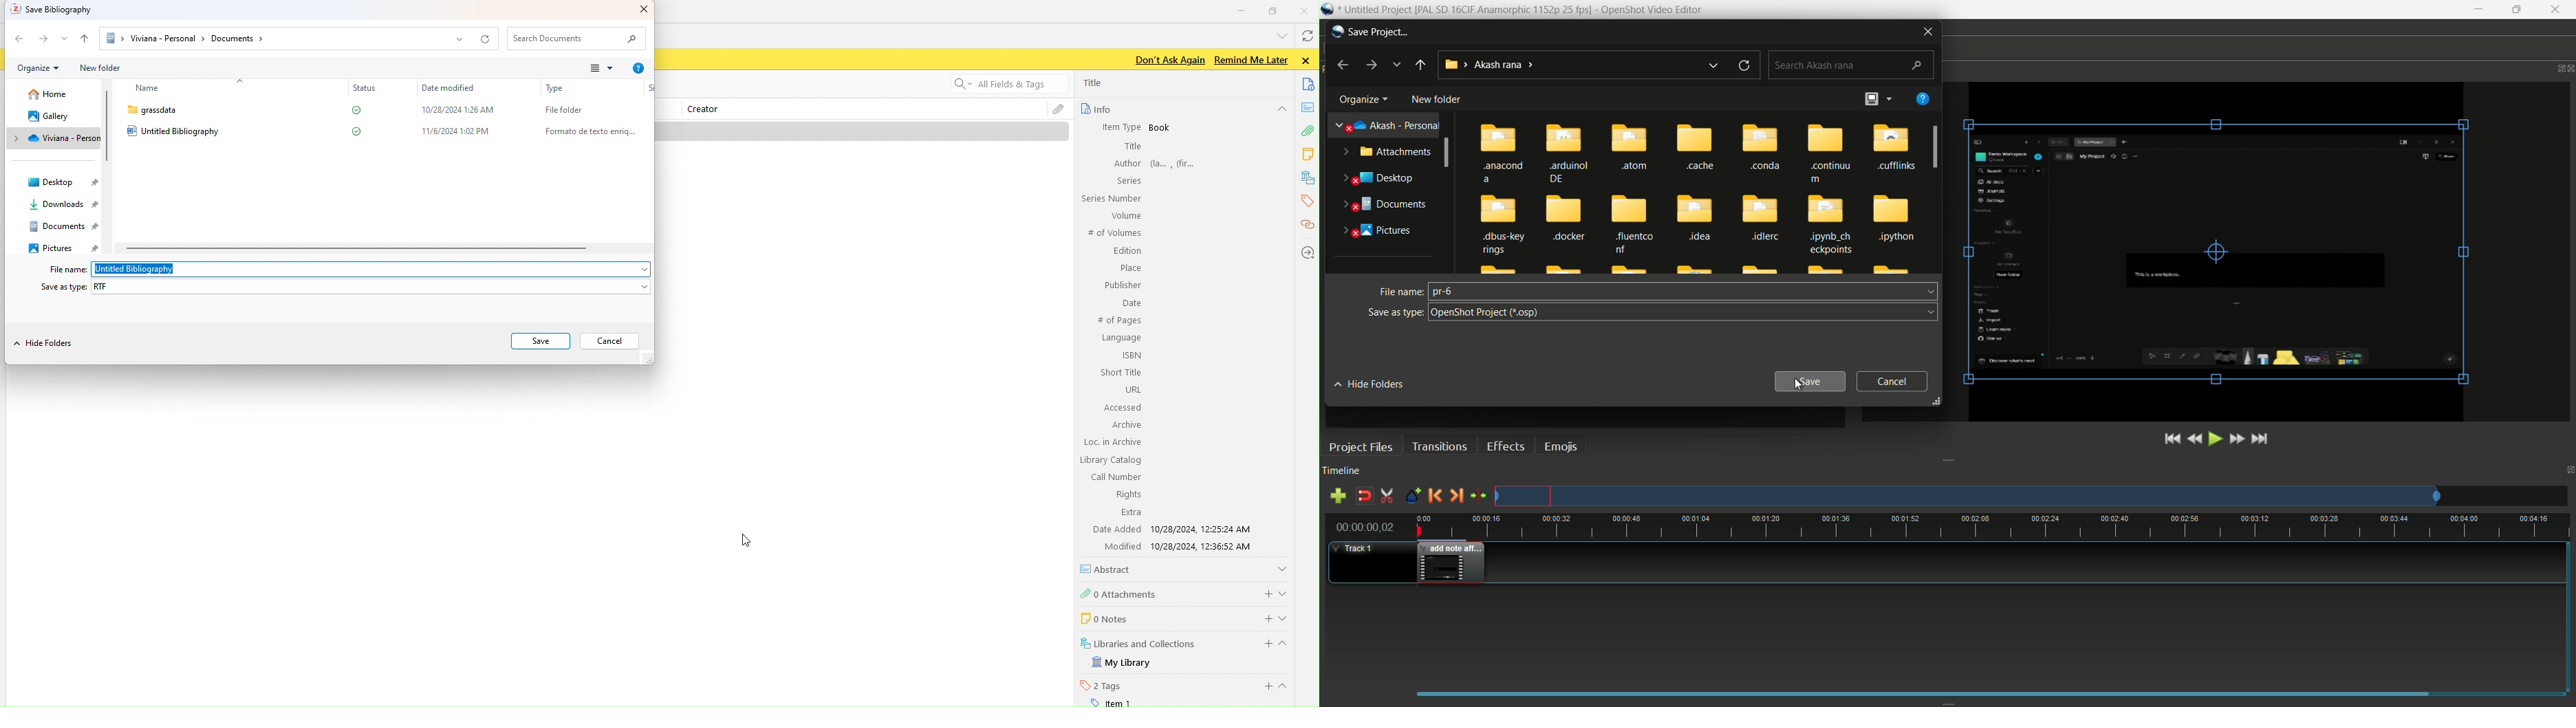 Image resolution: width=2576 pixels, height=728 pixels. What do you see at coordinates (641, 287) in the screenshot?
I see `dropdown ` at bounding box center [641, 287].